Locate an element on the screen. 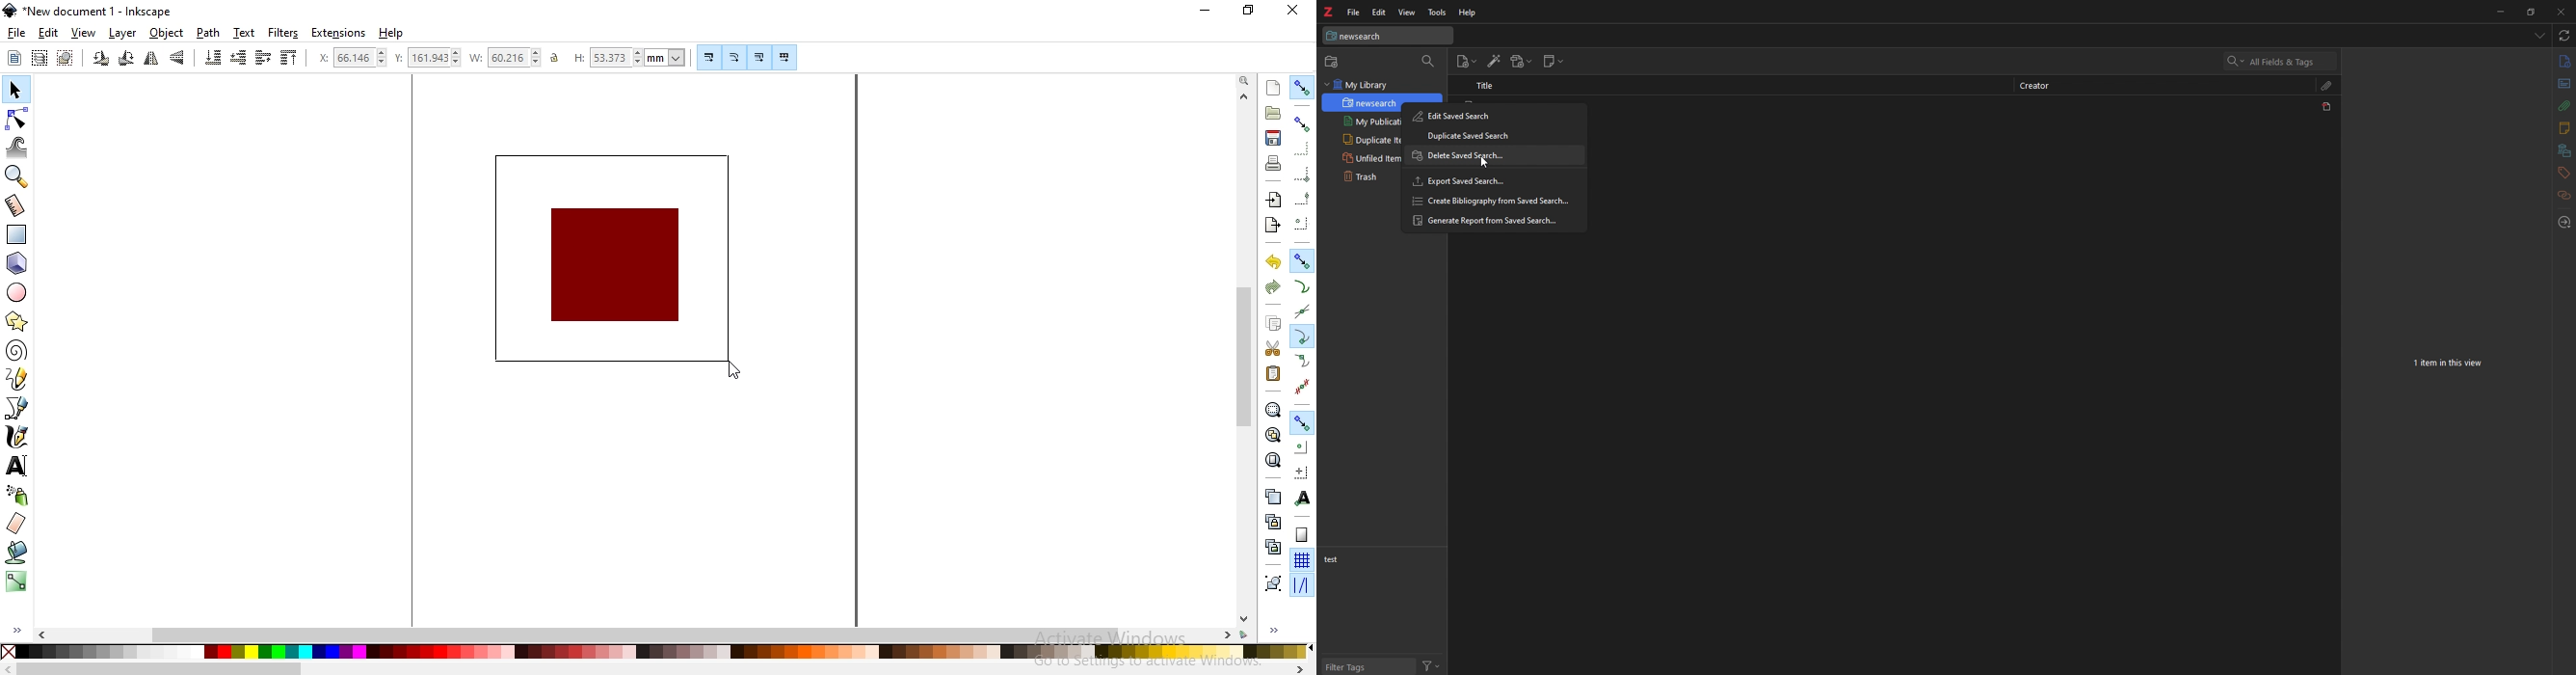 This screenshot has width=2576, height=700. zoom to fit drawing is located at coordinates (1271, 435).